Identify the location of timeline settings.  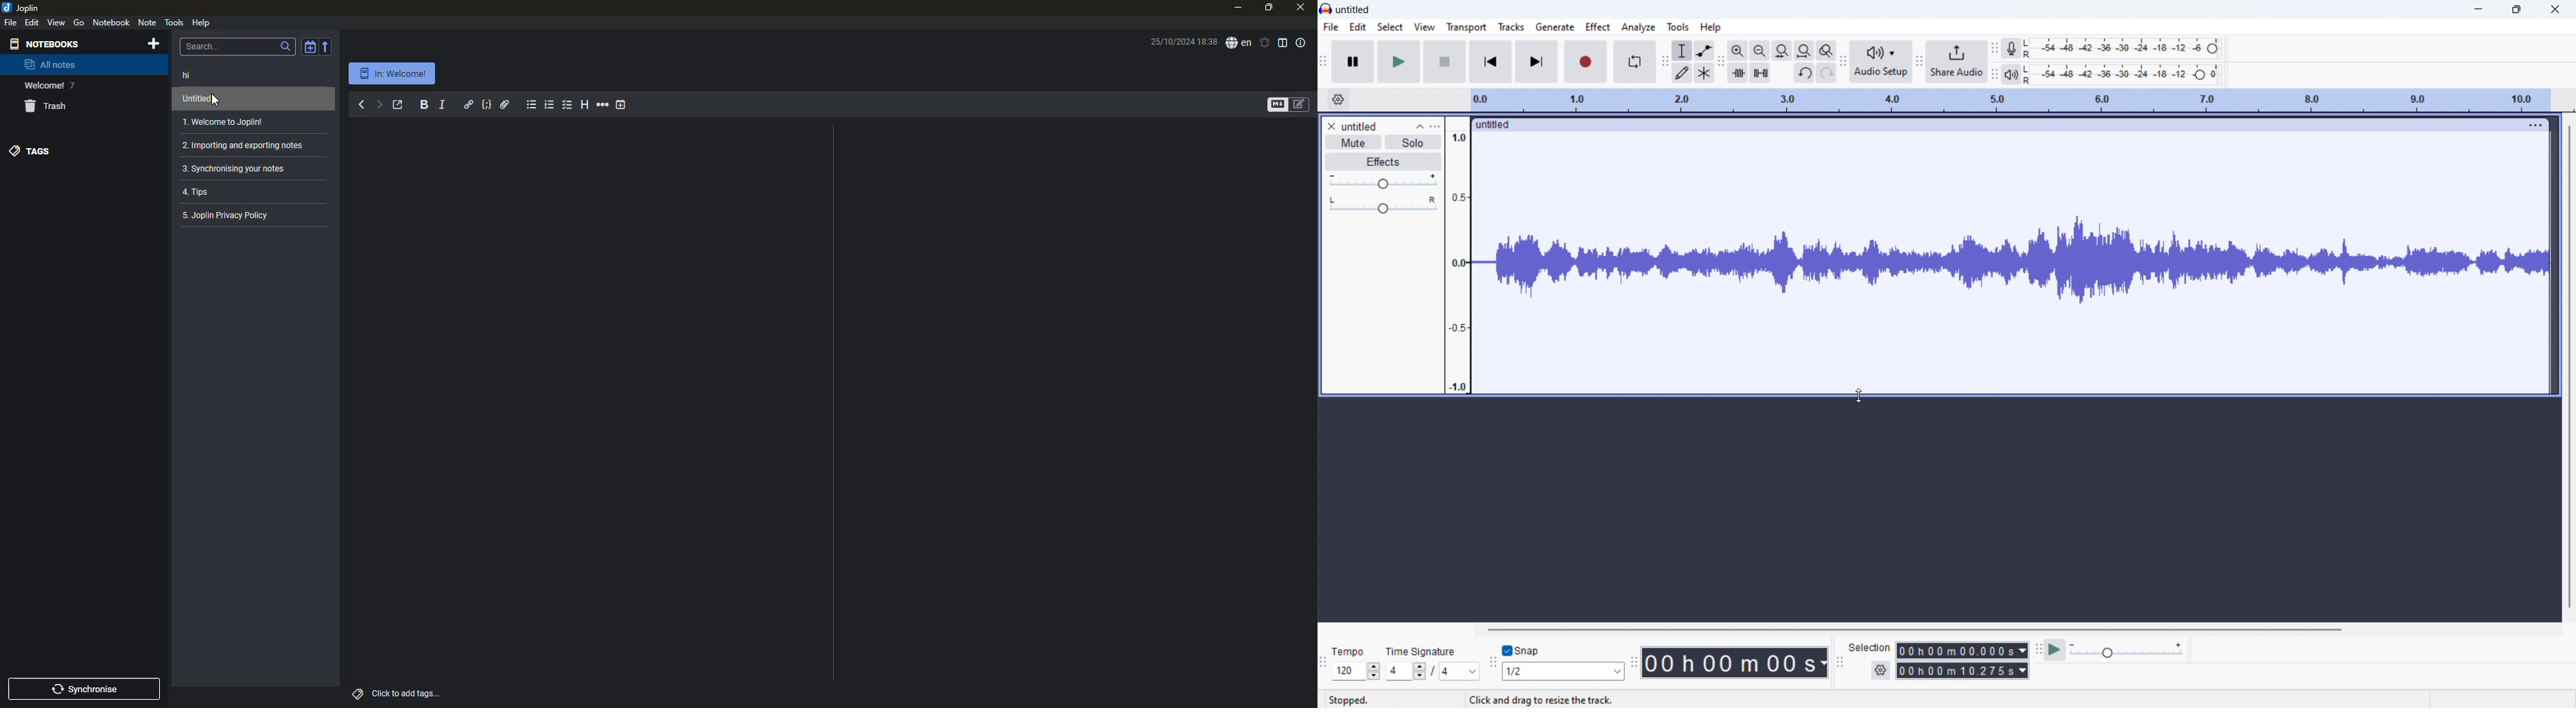
(1338, 99).